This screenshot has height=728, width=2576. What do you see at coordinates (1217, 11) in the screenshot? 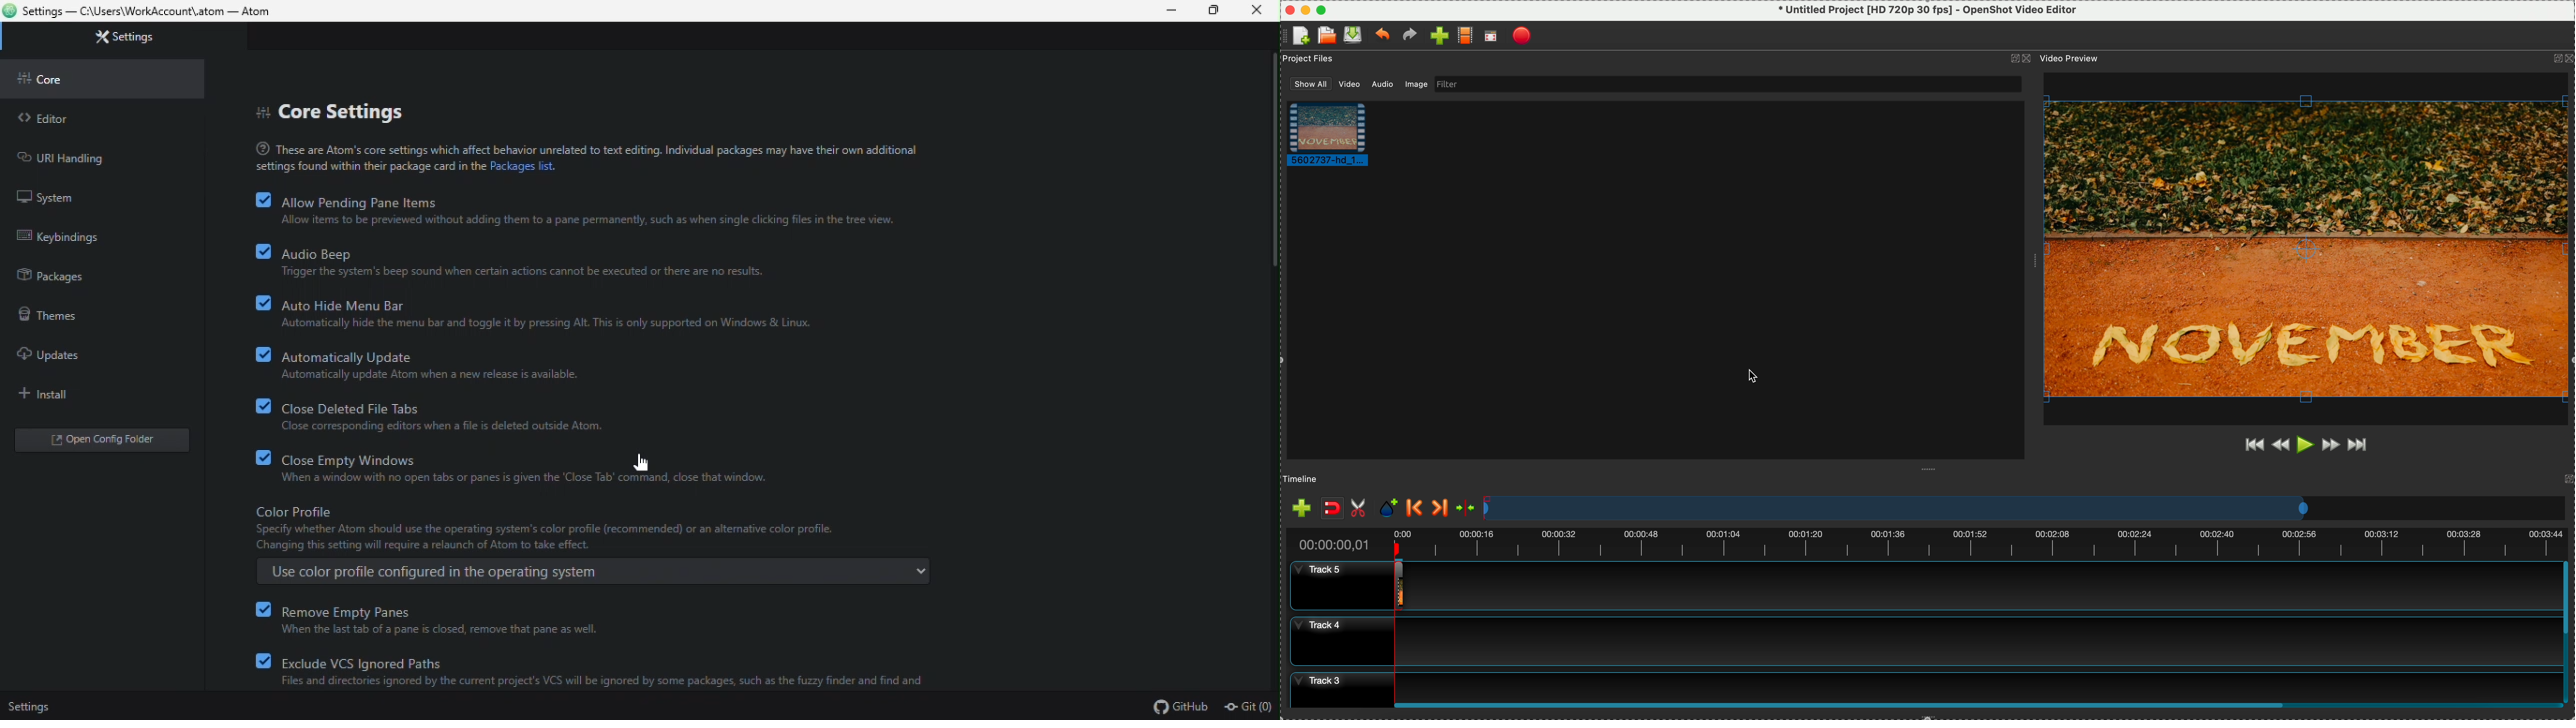
I see `Restore` at bounding box center [1217, 11].